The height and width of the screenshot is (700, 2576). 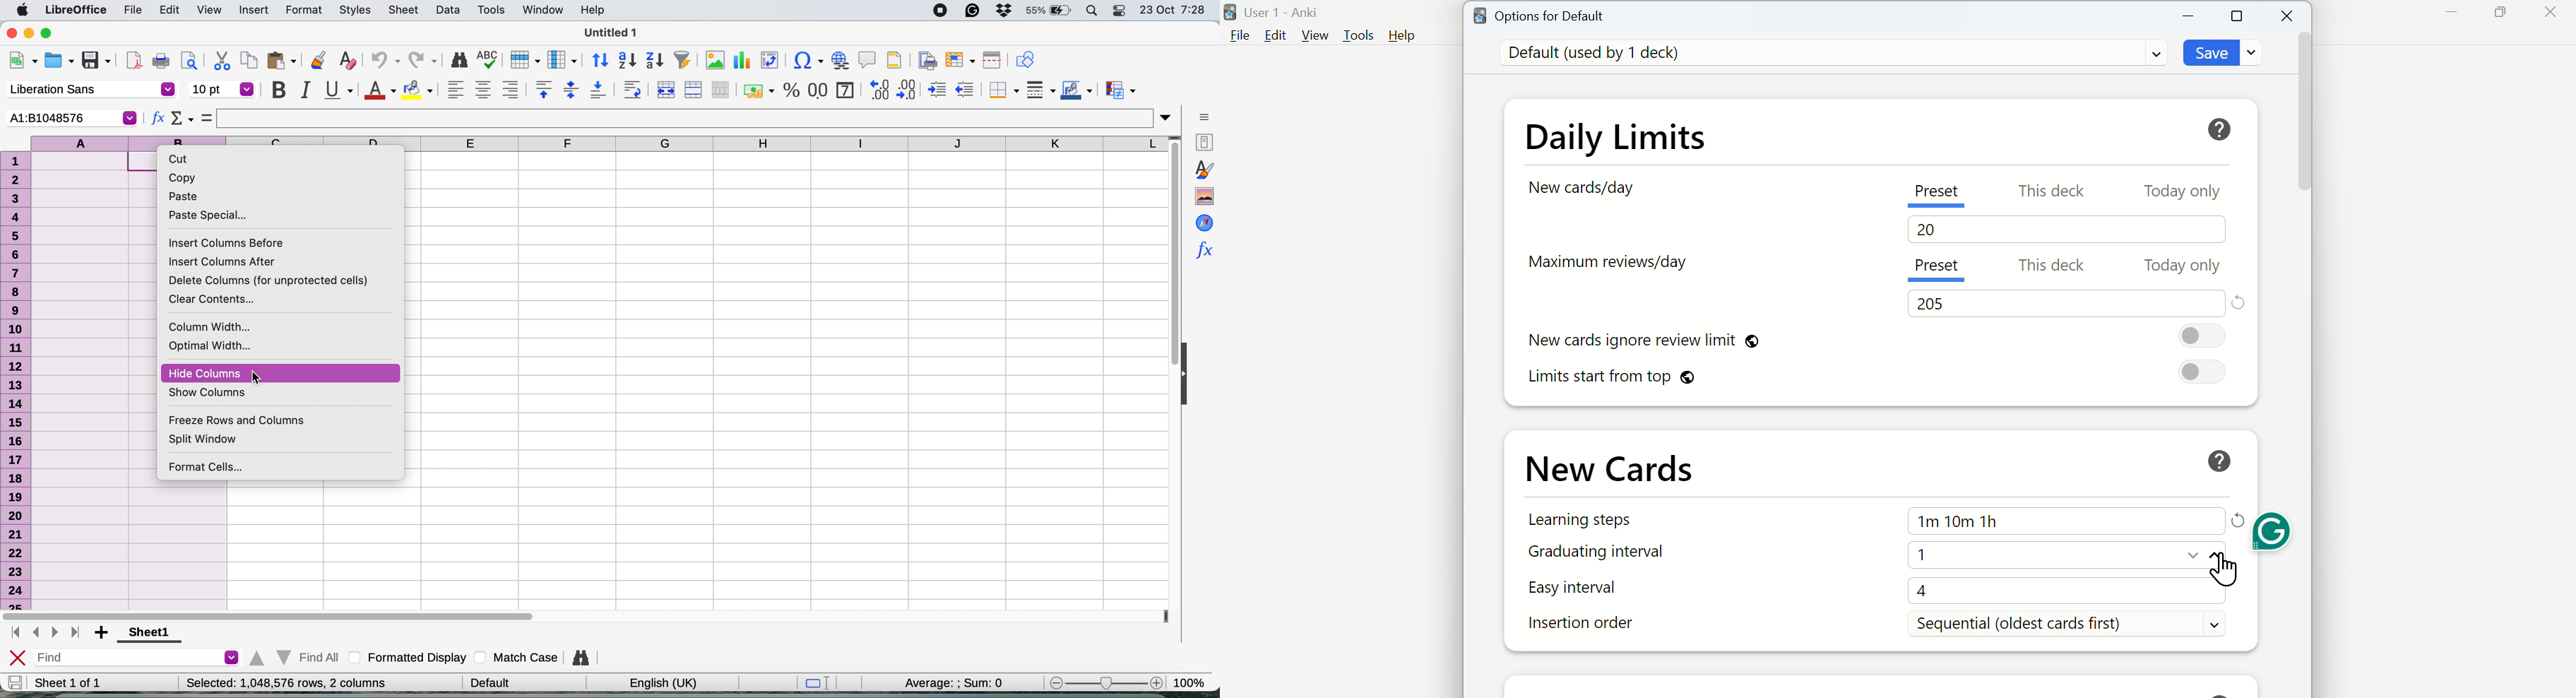 What do you see at coordinates (936, 10) in the screenshot?
I see `screen recorder` at bounding box center [936, 10].